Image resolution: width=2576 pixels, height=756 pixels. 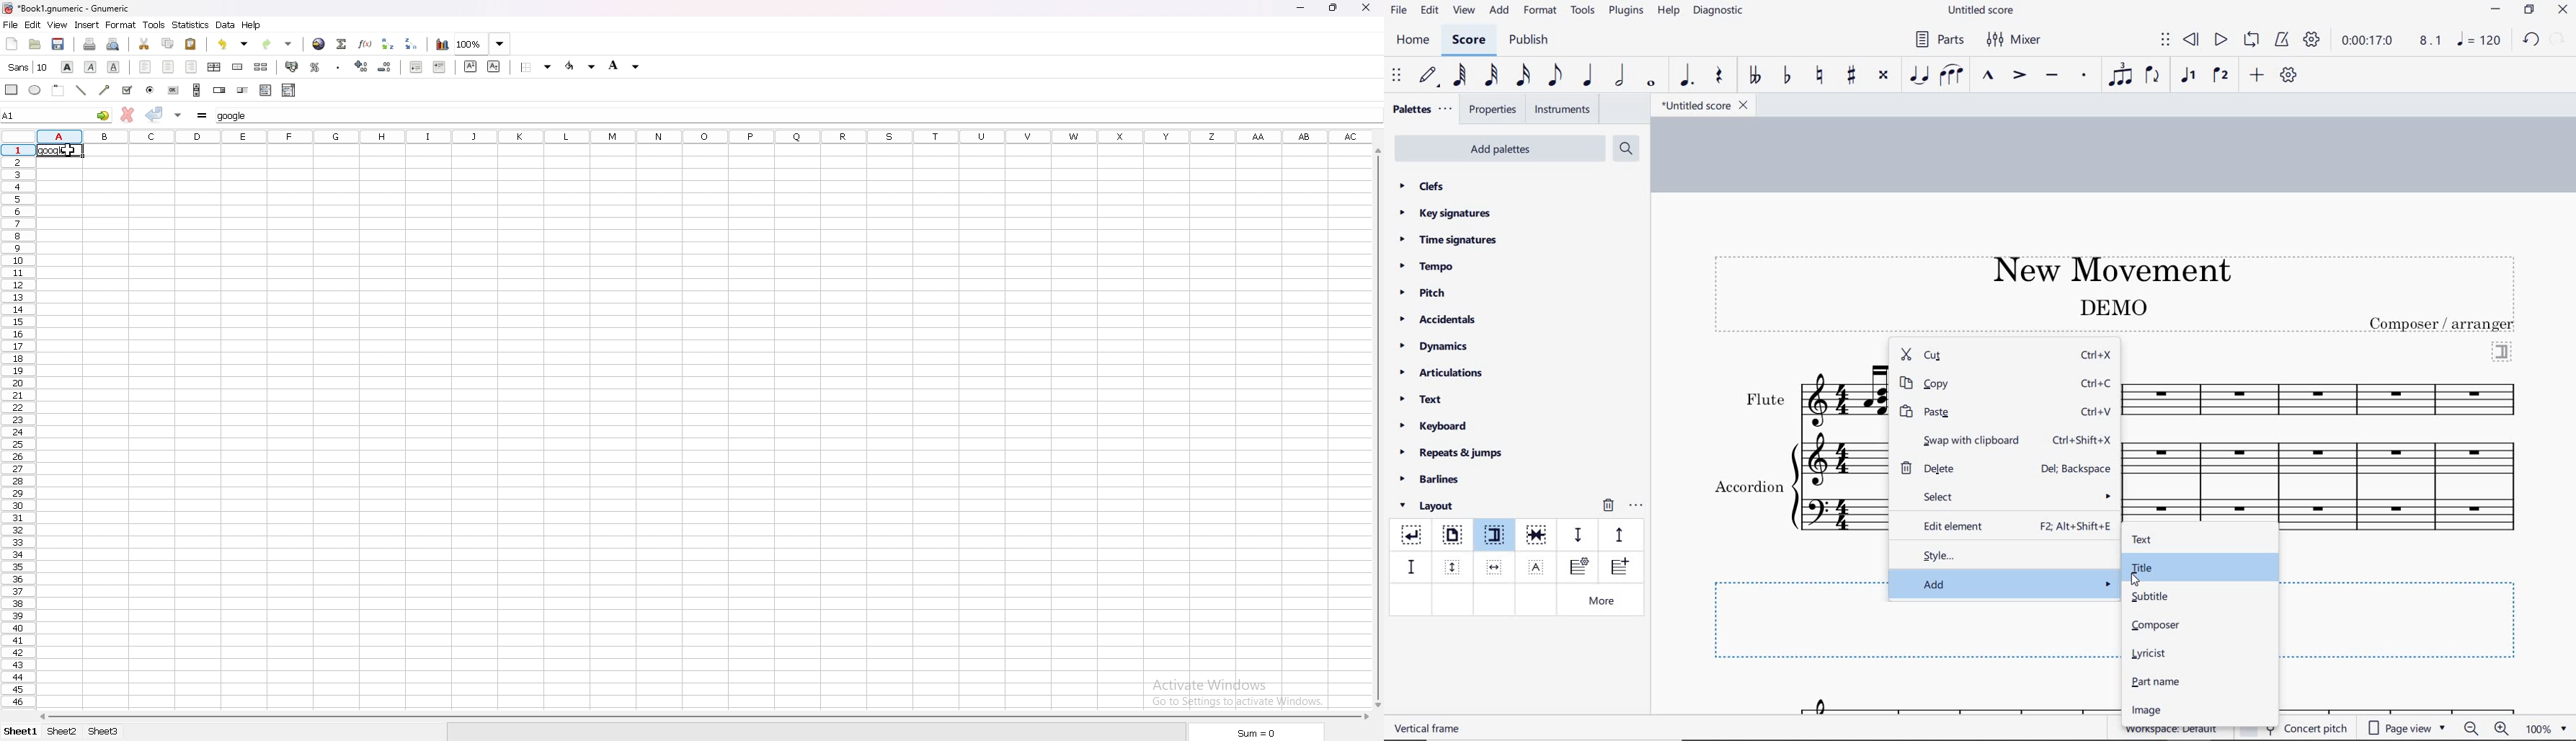 What do you see at coordinates (2098, 384) in the screenshot?
I see `Shortcut key` at bounding box center [2098, 384].